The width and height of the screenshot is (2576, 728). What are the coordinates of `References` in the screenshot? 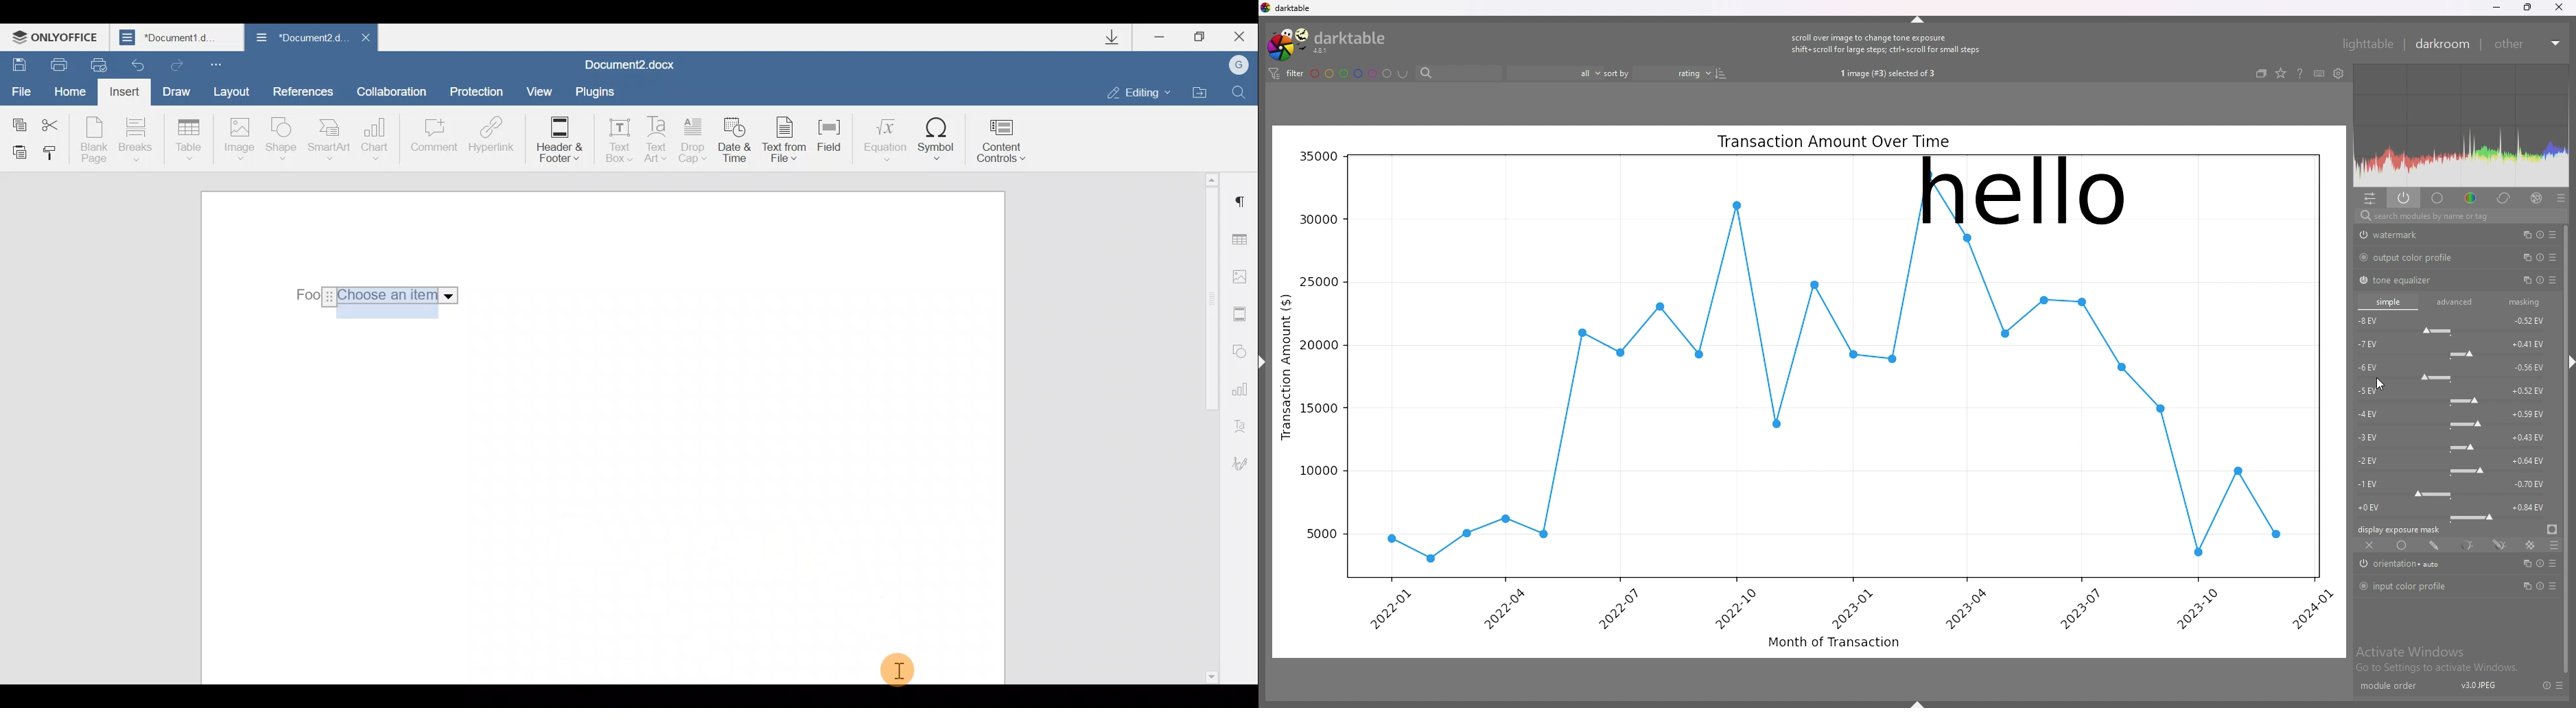 It's located at (302, 90).